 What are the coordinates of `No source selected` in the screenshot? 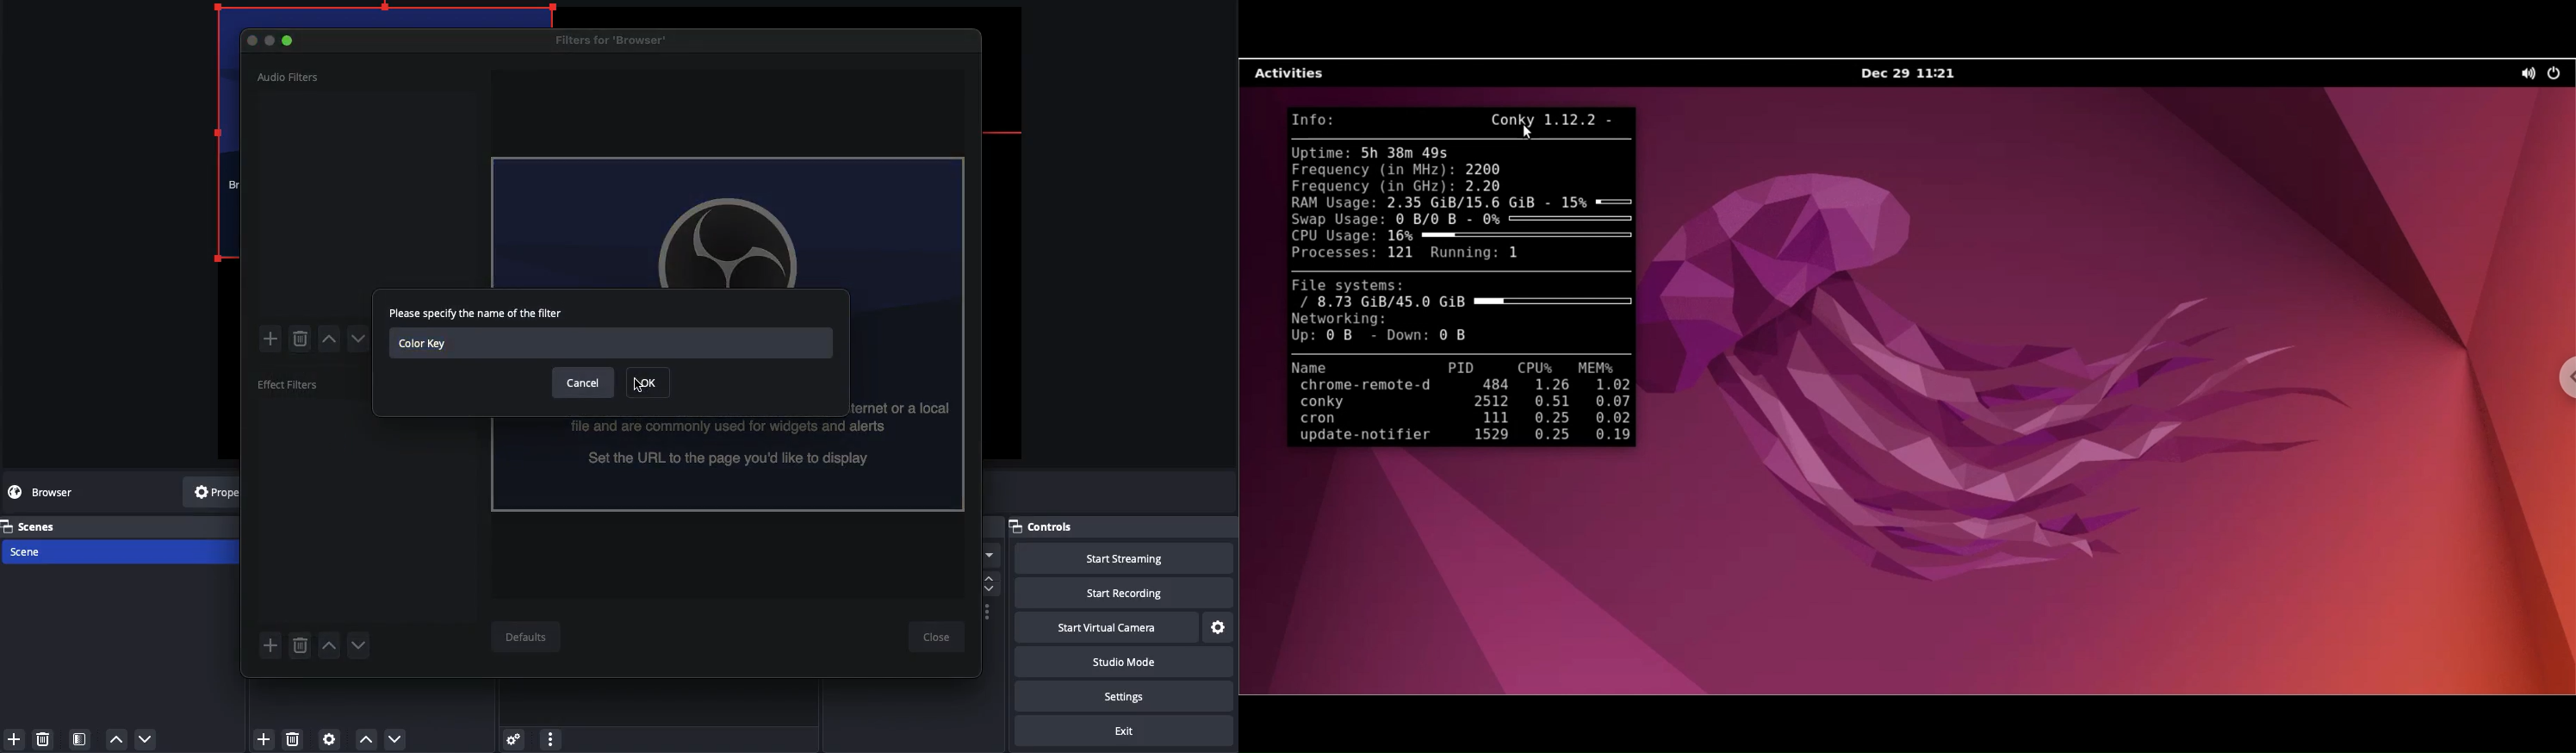 It's located at (56, 492).